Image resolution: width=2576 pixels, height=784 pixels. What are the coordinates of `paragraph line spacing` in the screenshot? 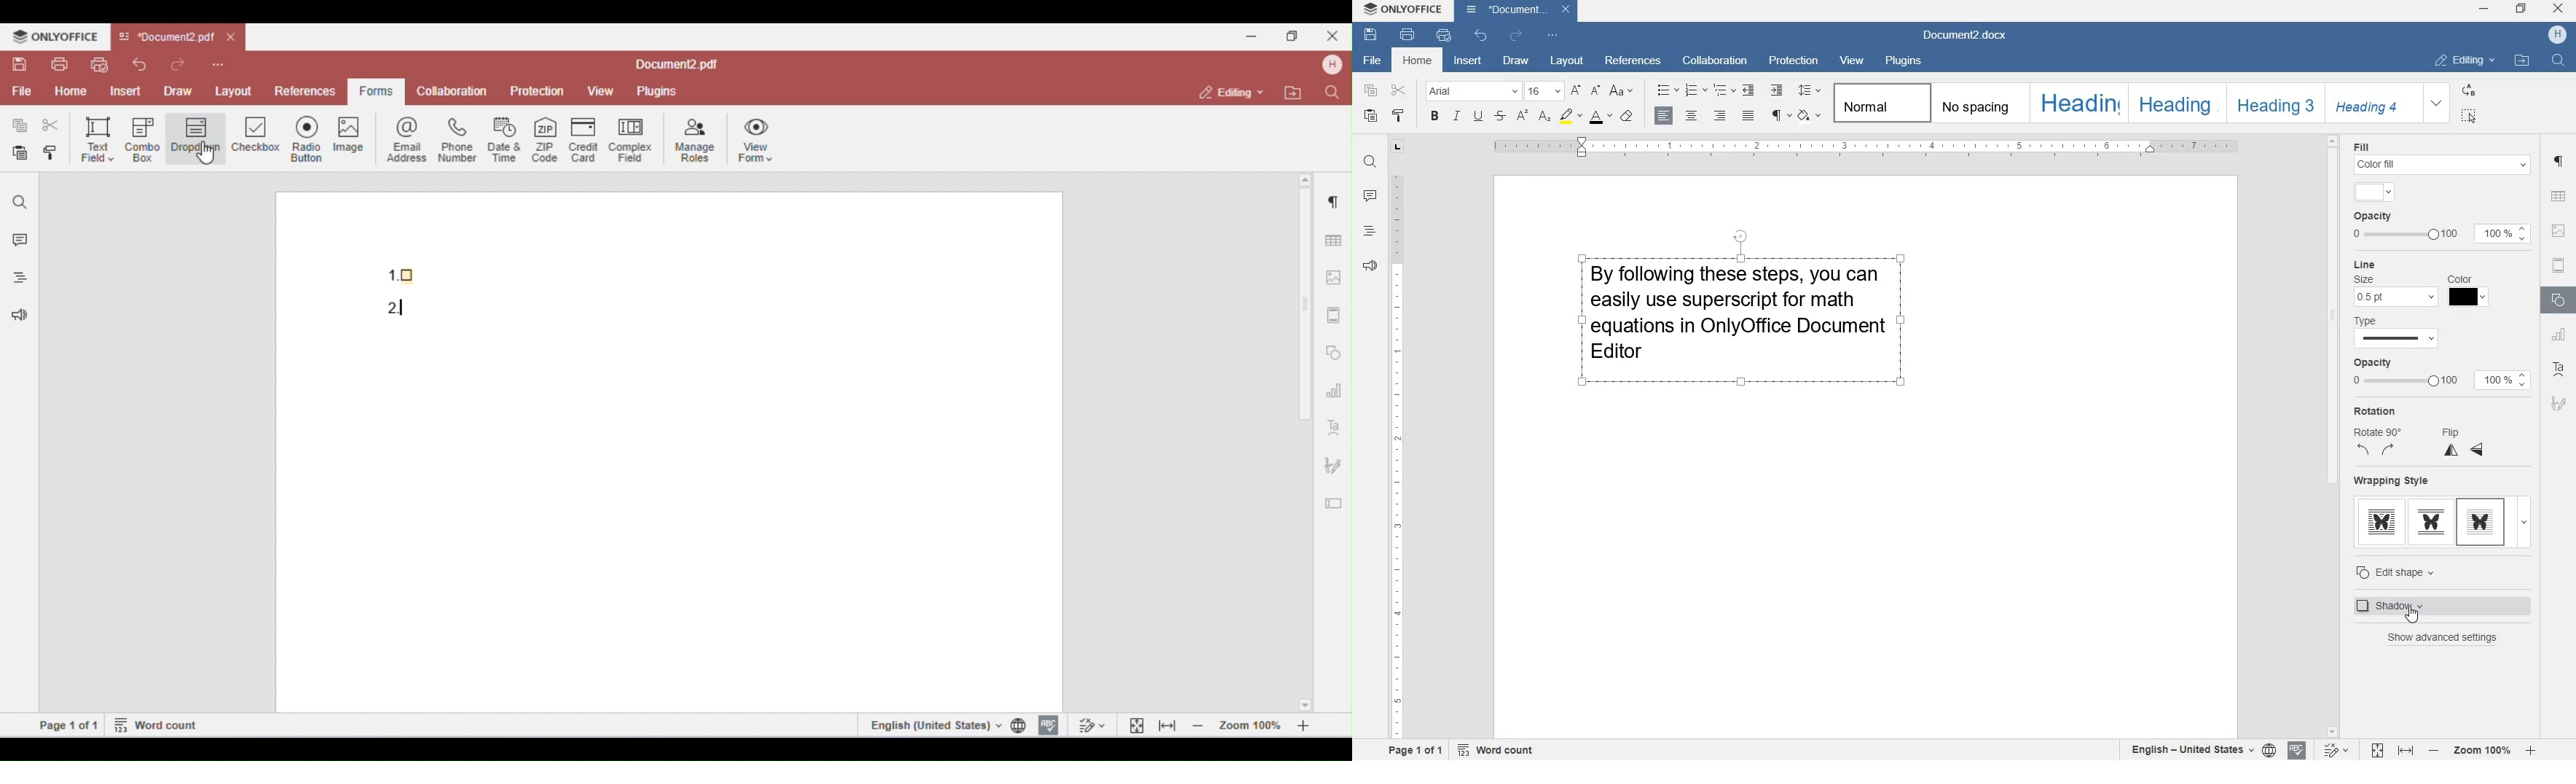 It's located at (1810, 89).